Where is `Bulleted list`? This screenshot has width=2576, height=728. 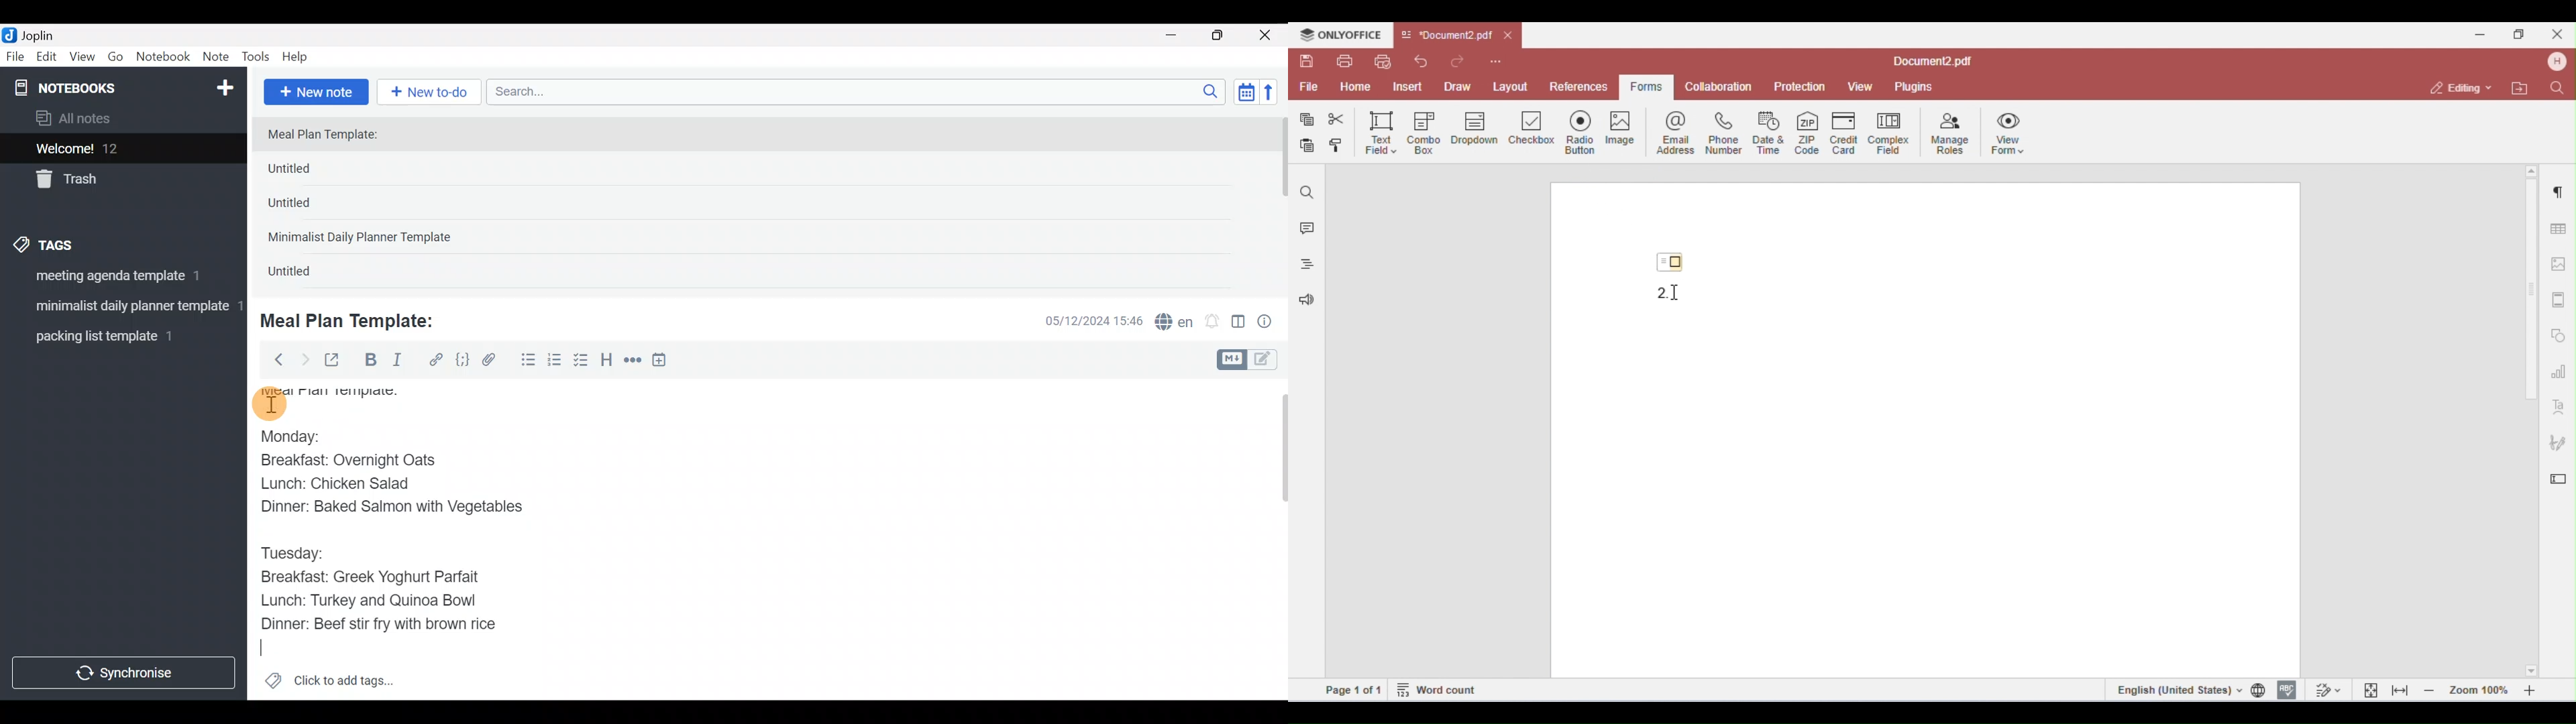
Bulleted list is located at coordinates (525, 361).